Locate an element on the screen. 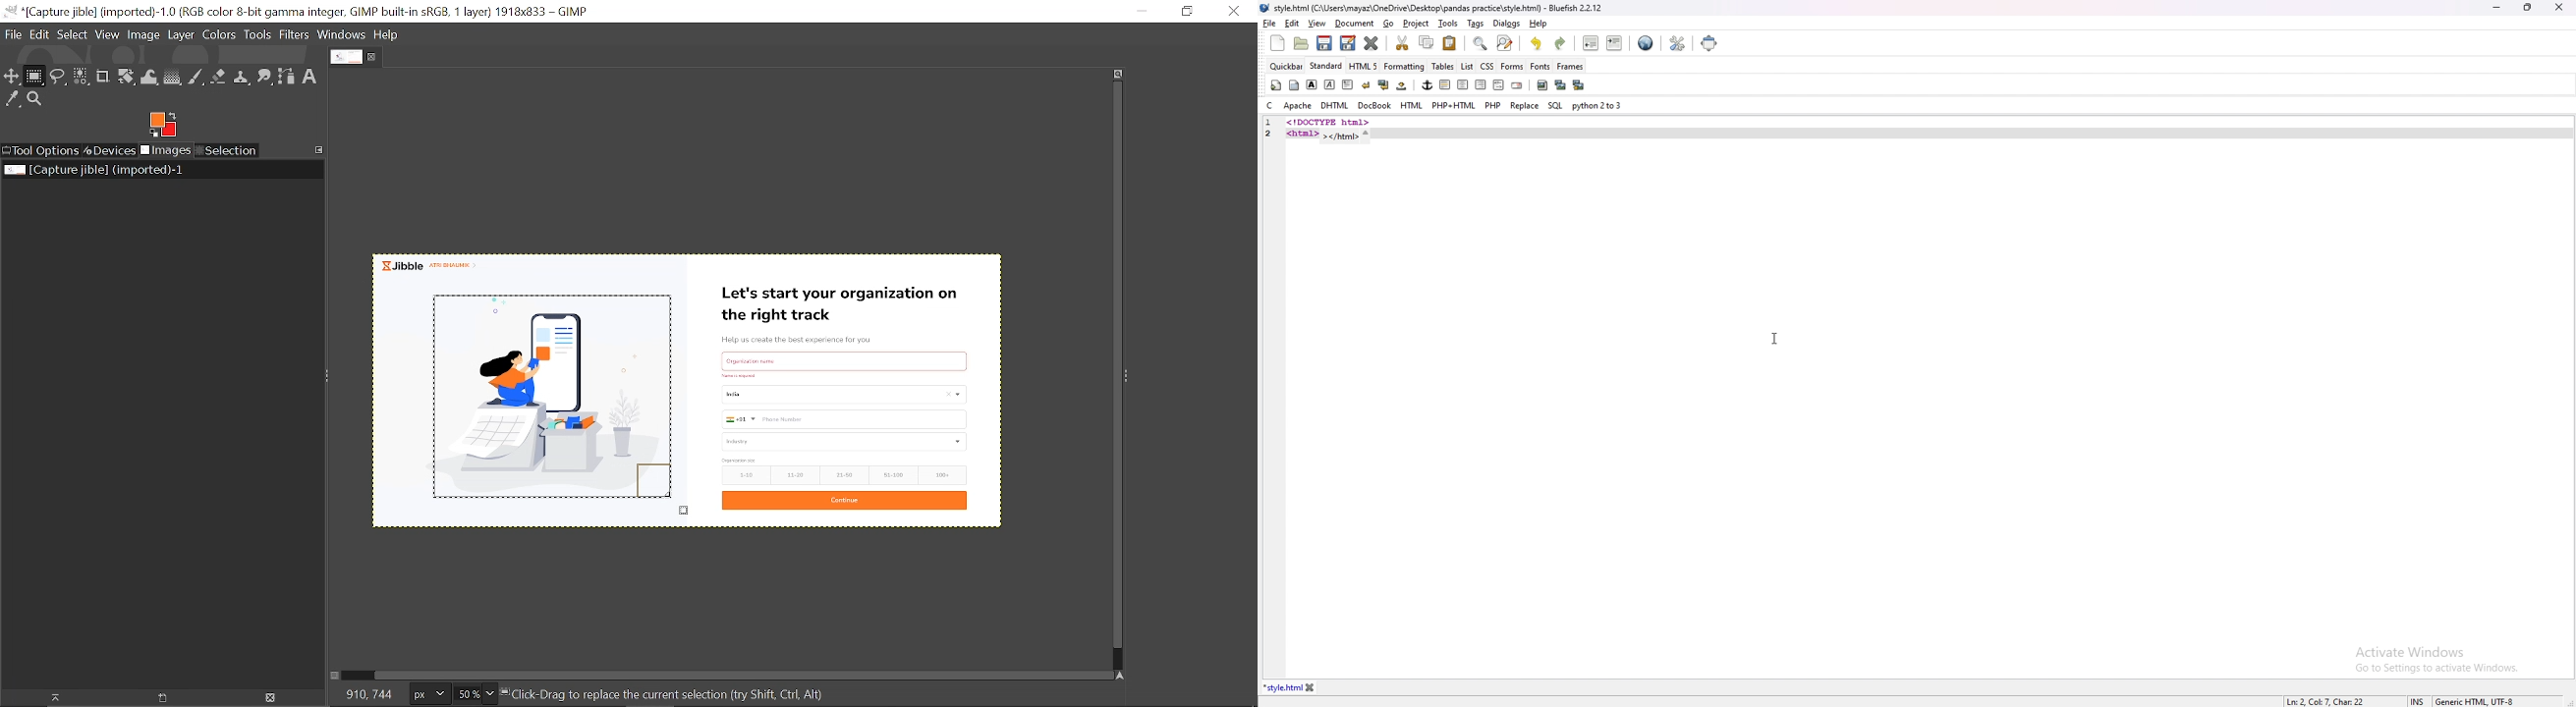  advanced find and replace is located at coordinates (1504, 43).